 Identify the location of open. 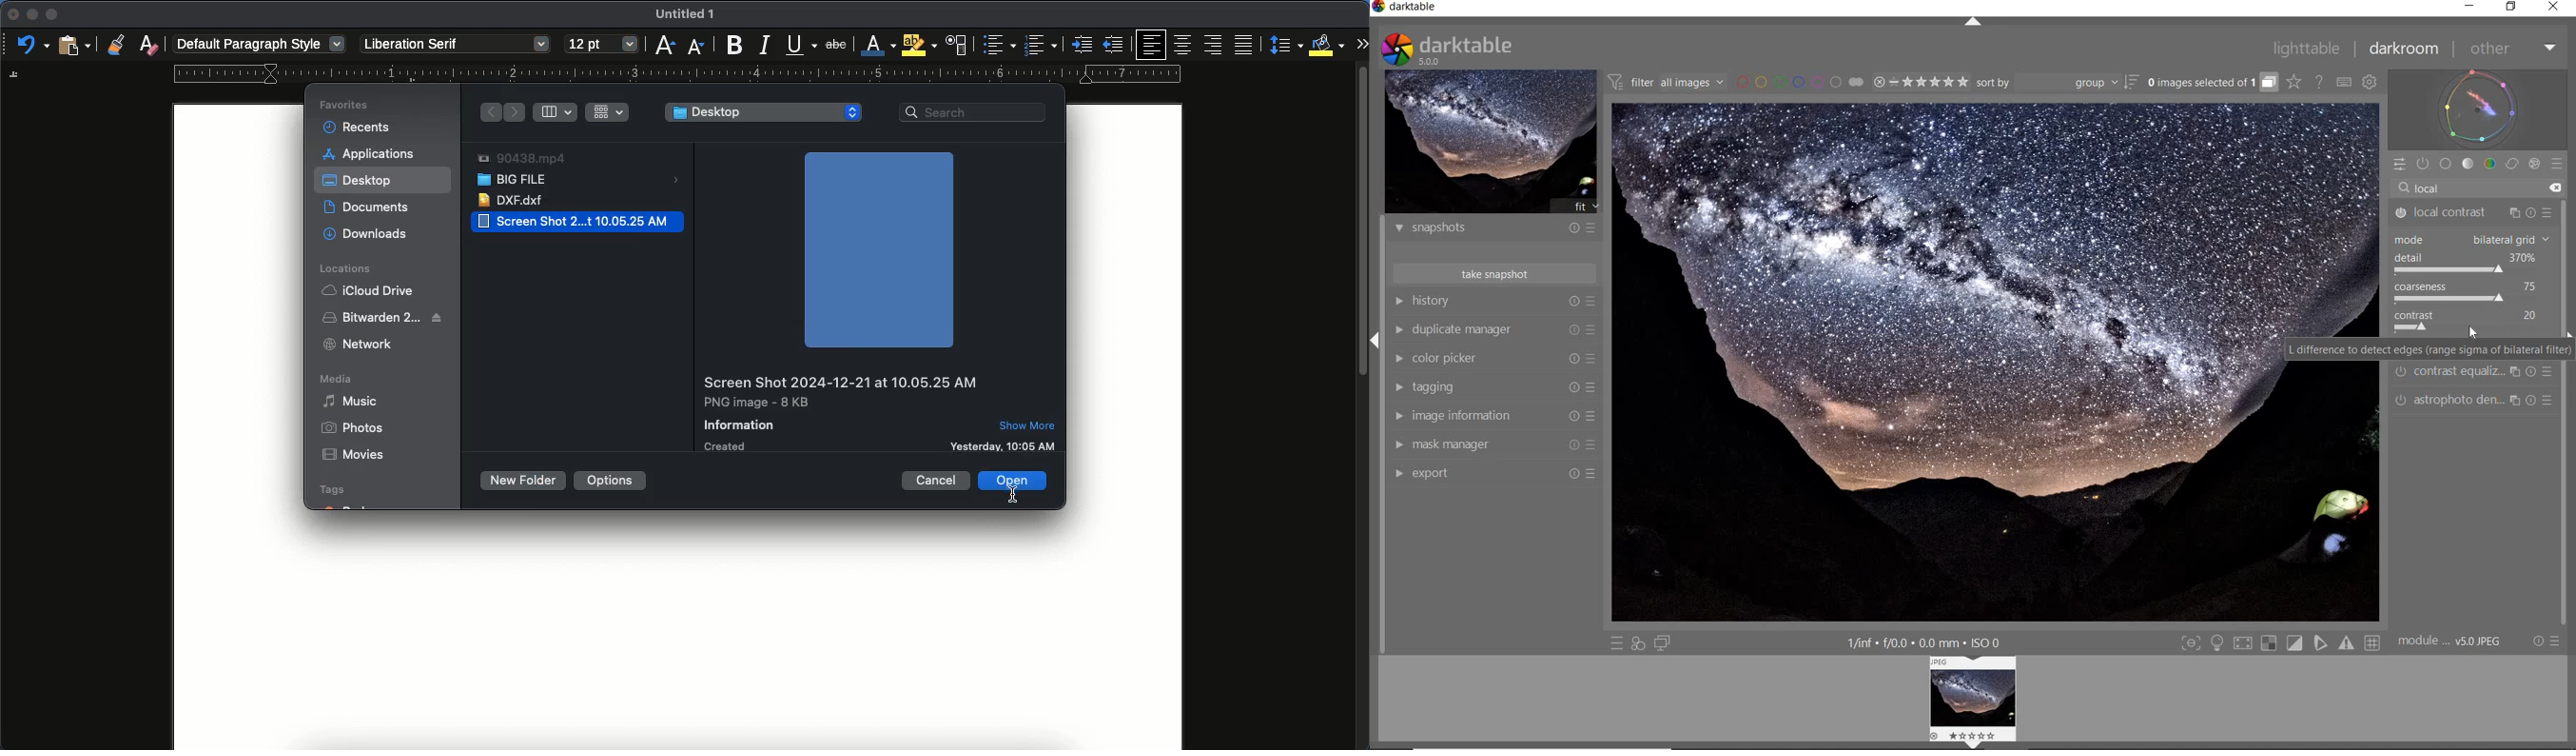
(1015, 481).